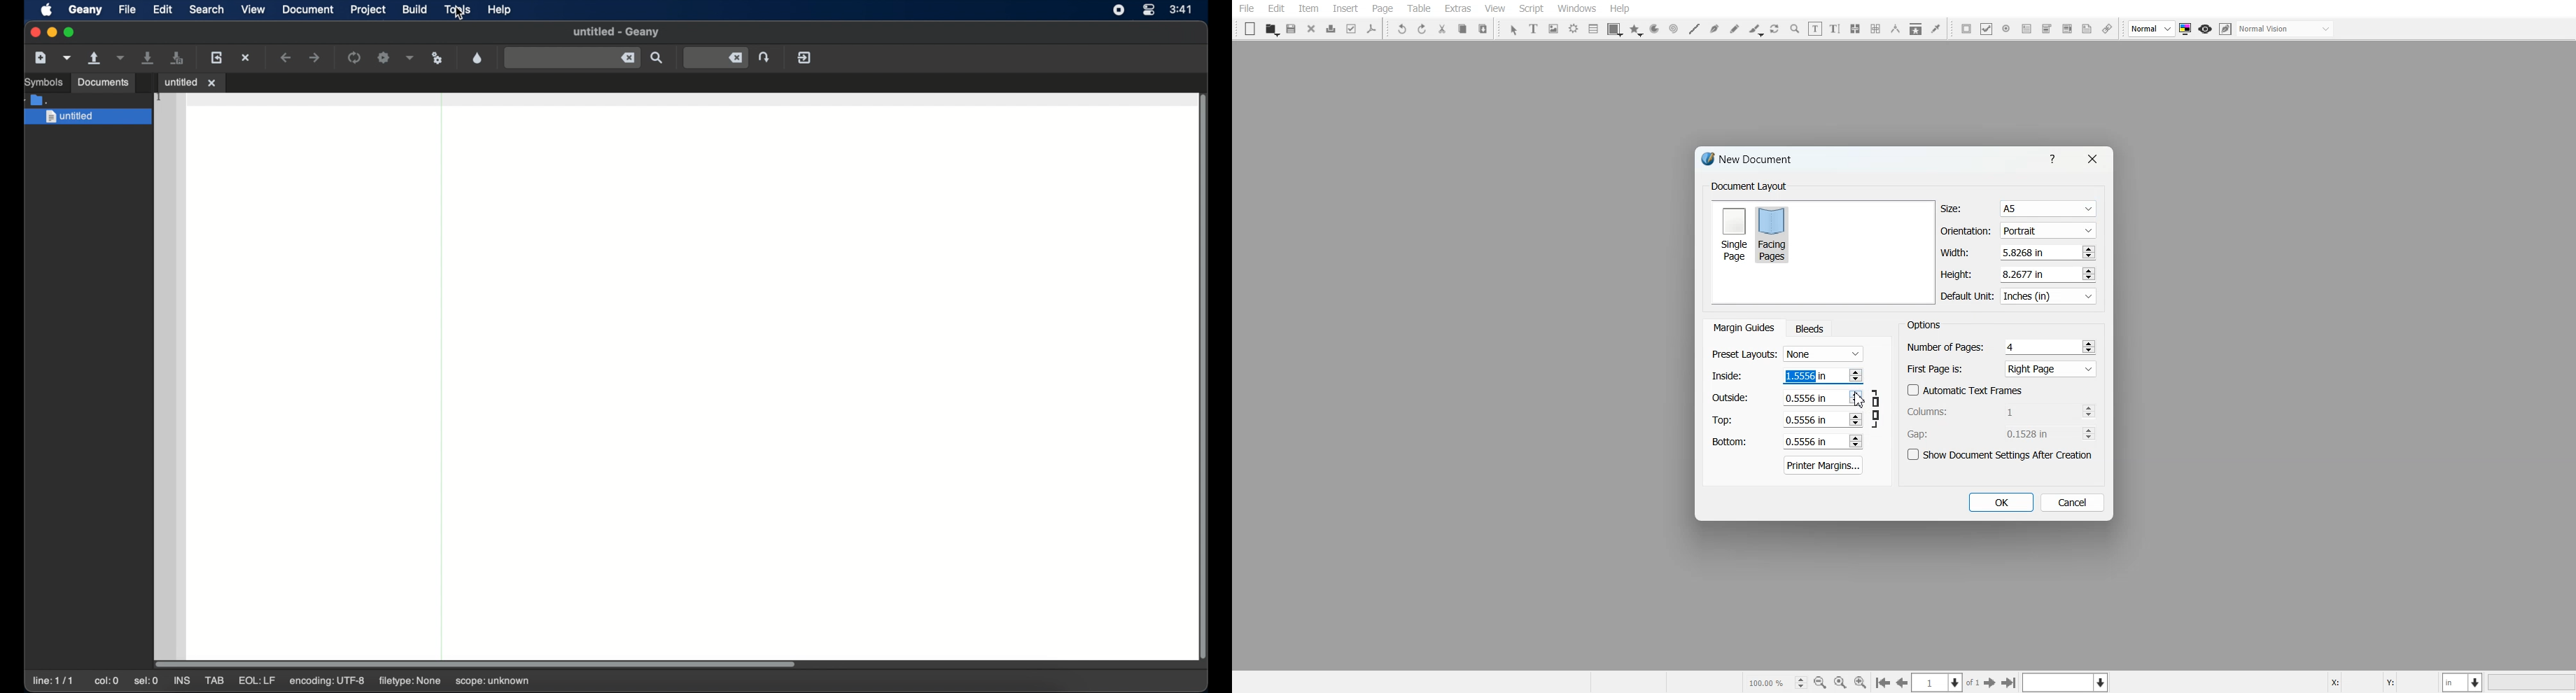 This screenshot has width=2576, height=700. What do you see at coordinates (37, 99) in the screenshot?
I see `folder` at bounding box center [37, 99].